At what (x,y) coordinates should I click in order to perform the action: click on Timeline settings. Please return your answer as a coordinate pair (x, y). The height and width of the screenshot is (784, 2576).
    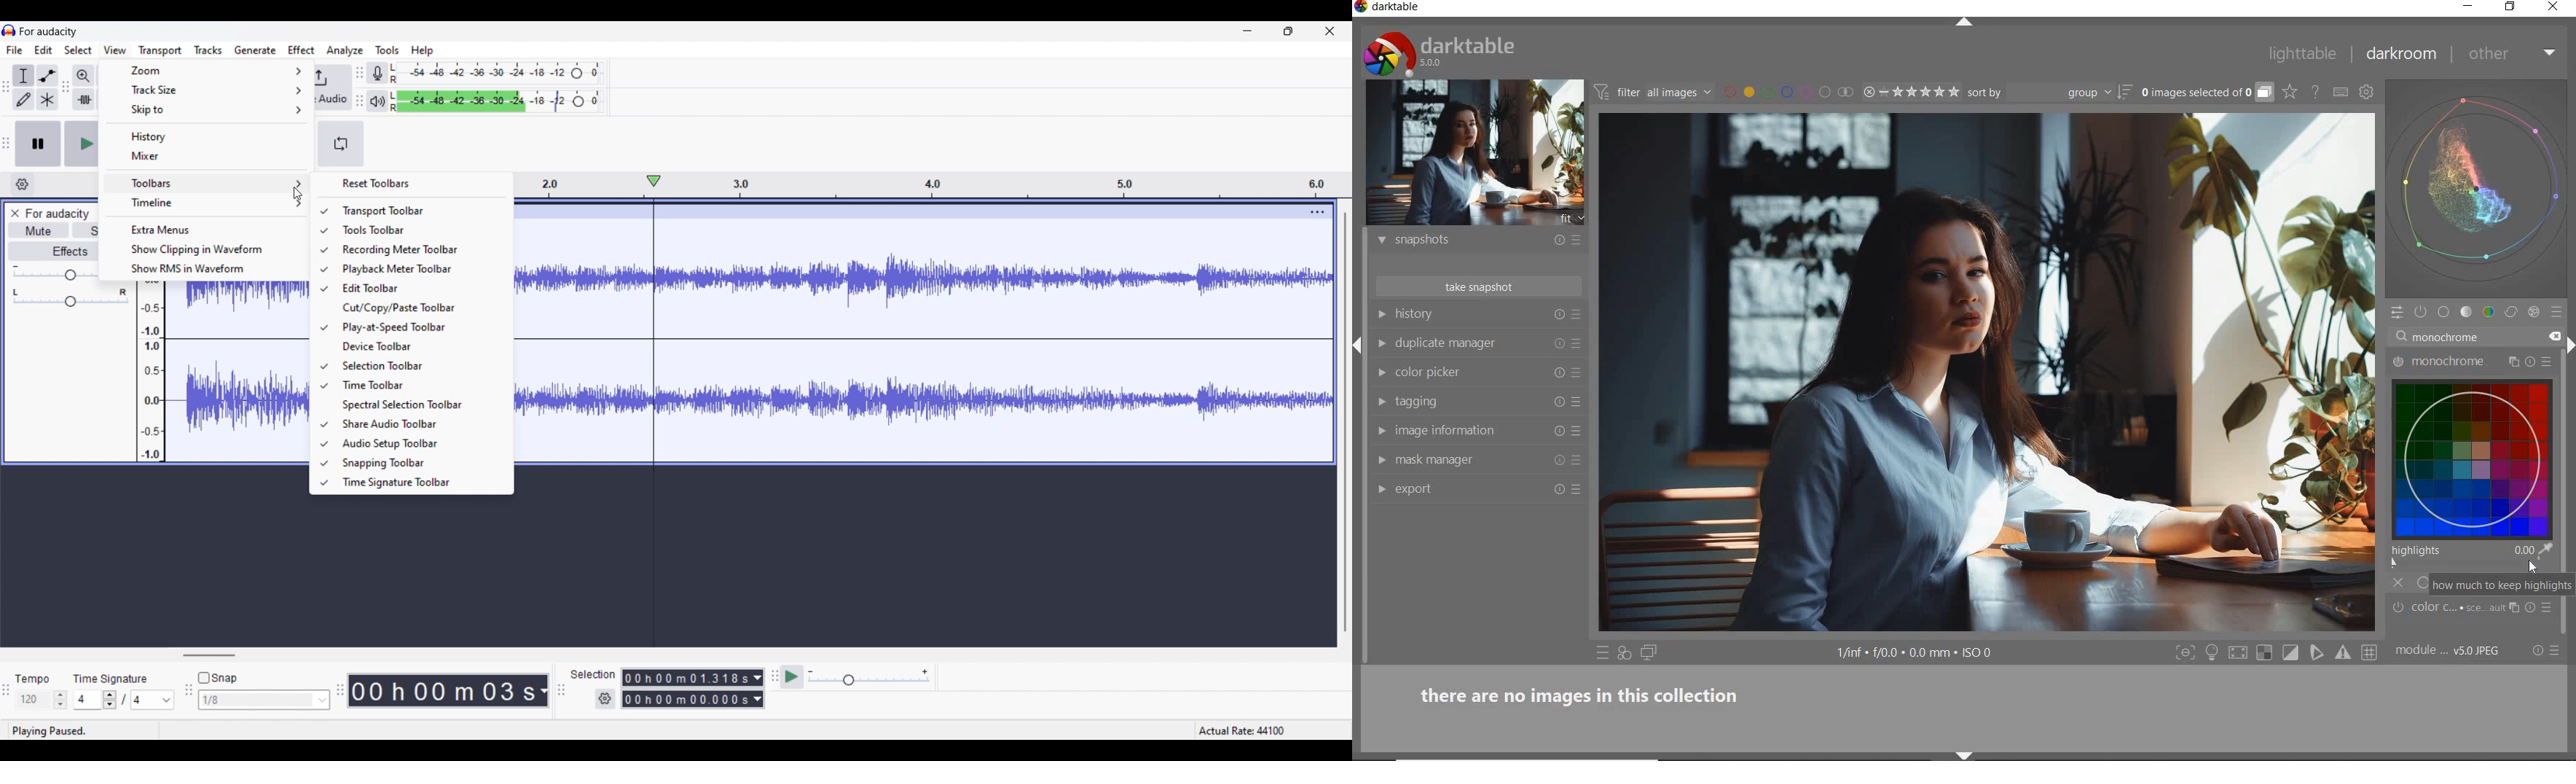
    Looking at the image, I should click on (23, 185).